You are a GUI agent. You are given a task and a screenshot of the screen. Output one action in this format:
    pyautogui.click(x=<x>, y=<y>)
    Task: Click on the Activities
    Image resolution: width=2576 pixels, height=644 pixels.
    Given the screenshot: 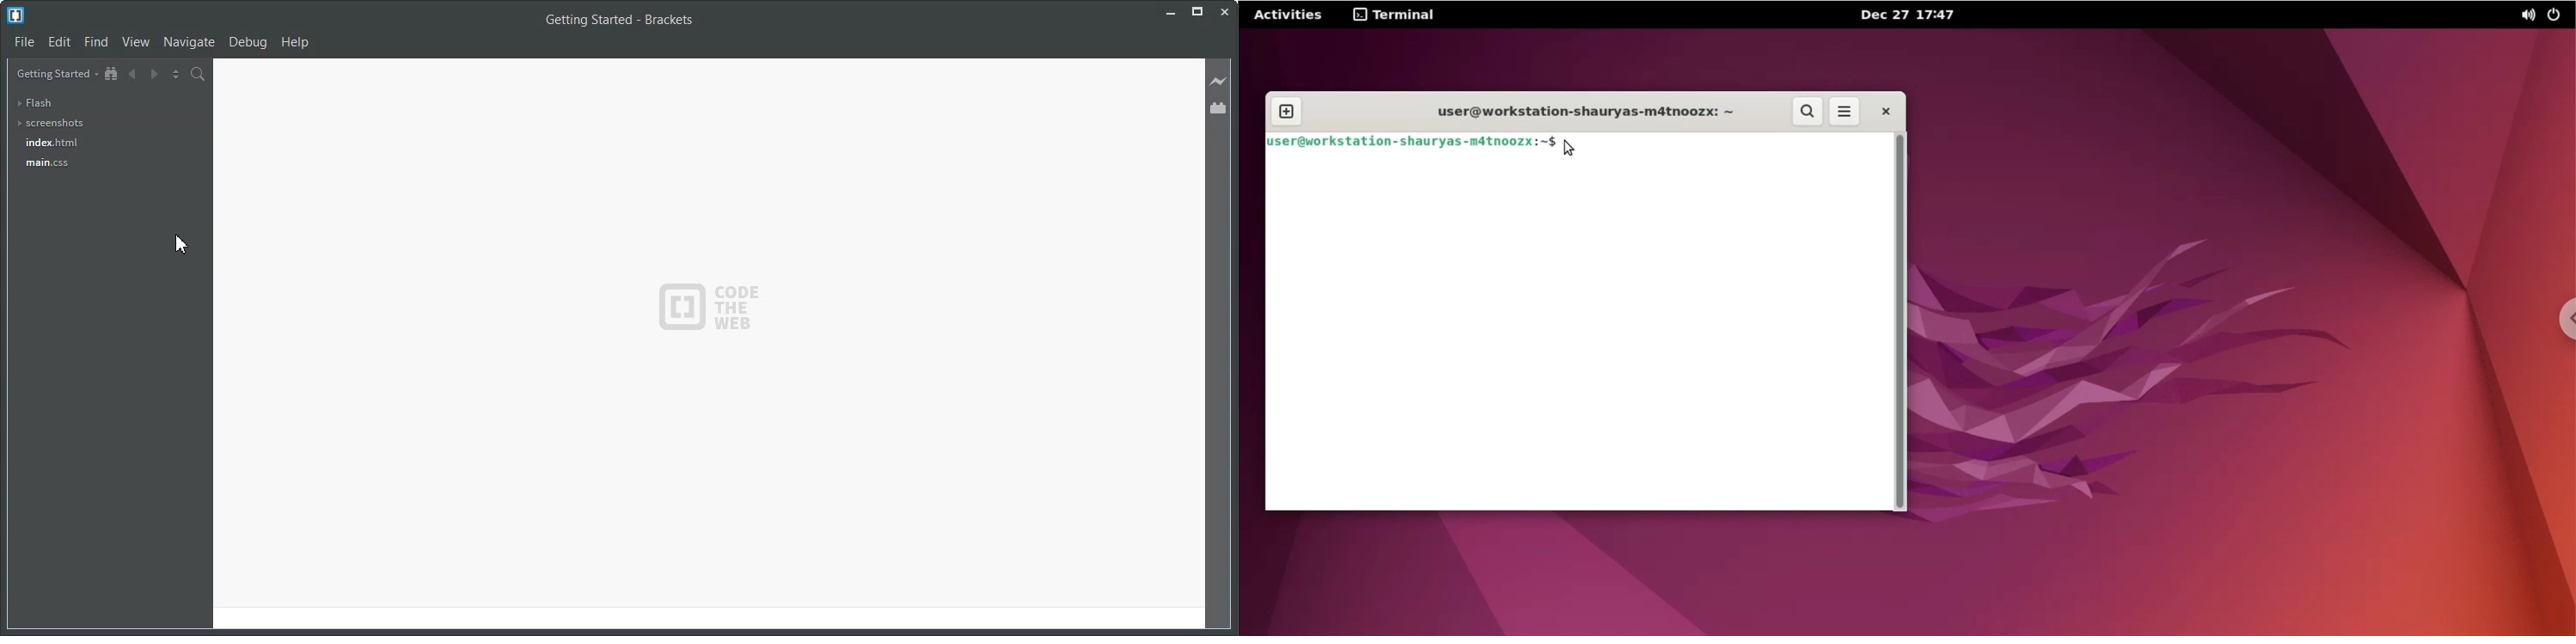 What is the action you would take?
    pyautogui.click(x=1287, y=14)
    